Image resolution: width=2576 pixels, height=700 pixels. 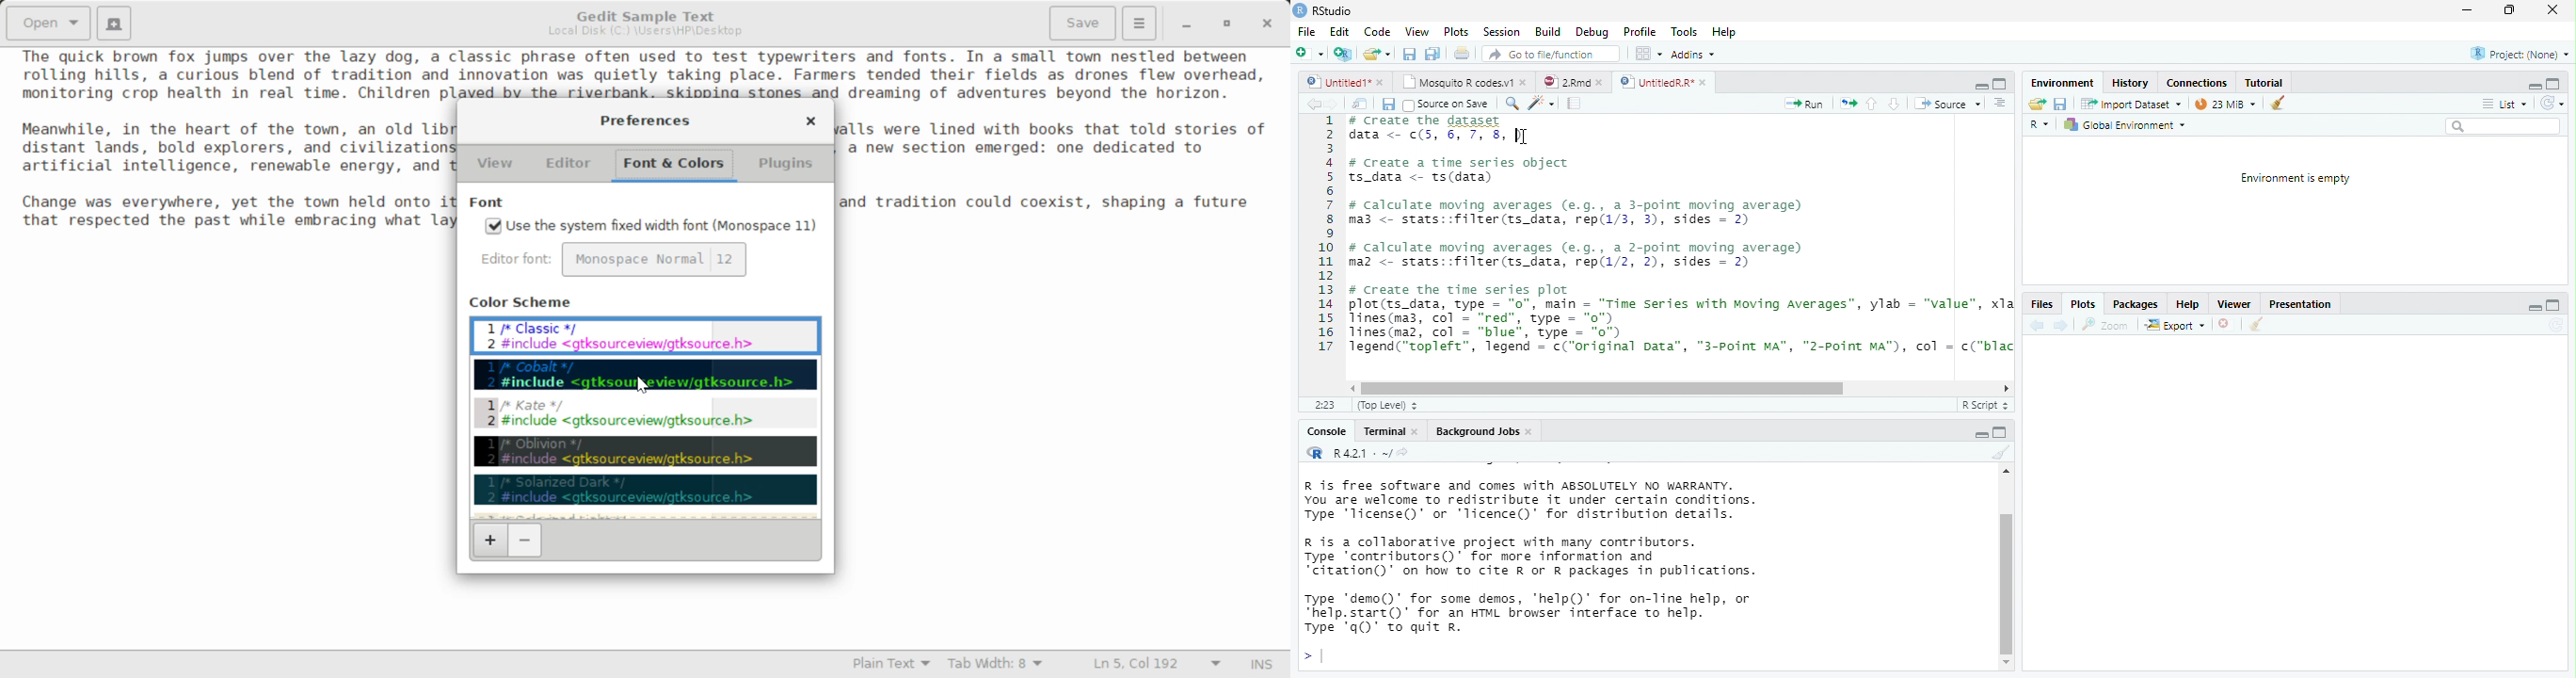 I want to click on UntitiedR.R", so click(x=1655, y=82).